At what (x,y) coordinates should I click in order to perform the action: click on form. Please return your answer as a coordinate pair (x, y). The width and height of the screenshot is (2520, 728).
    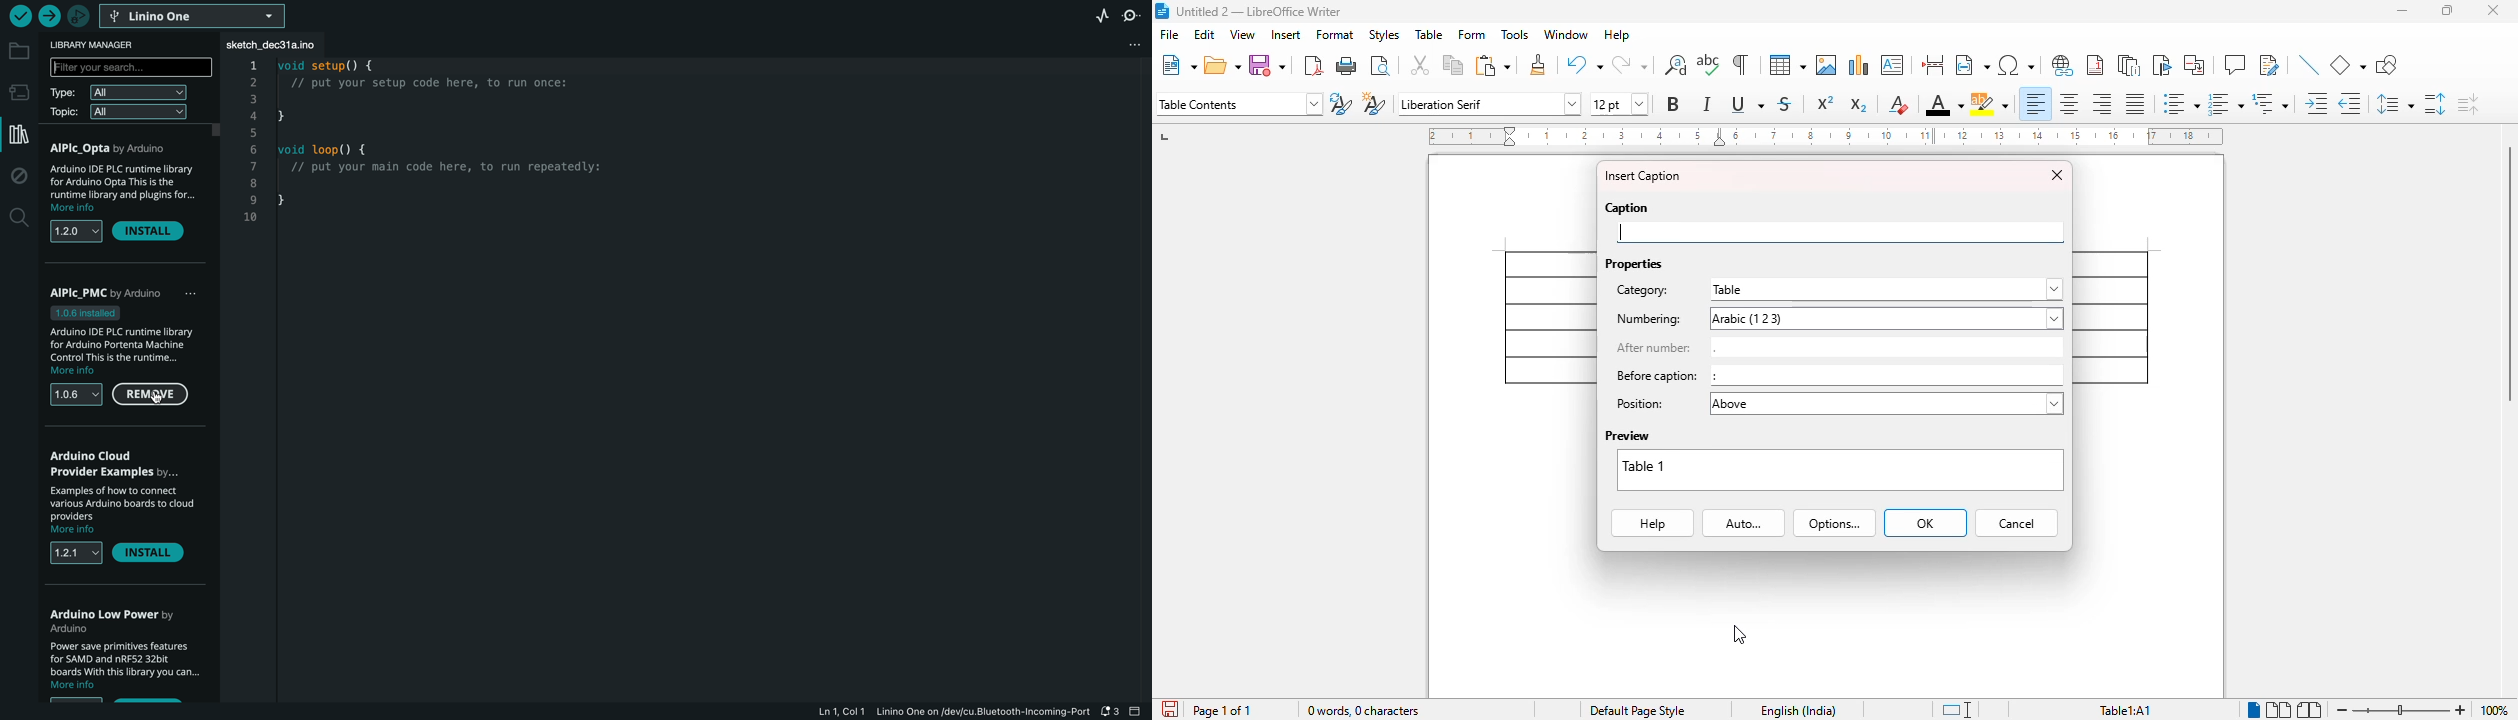
    Looking at the image, I should click on (1471, 34).